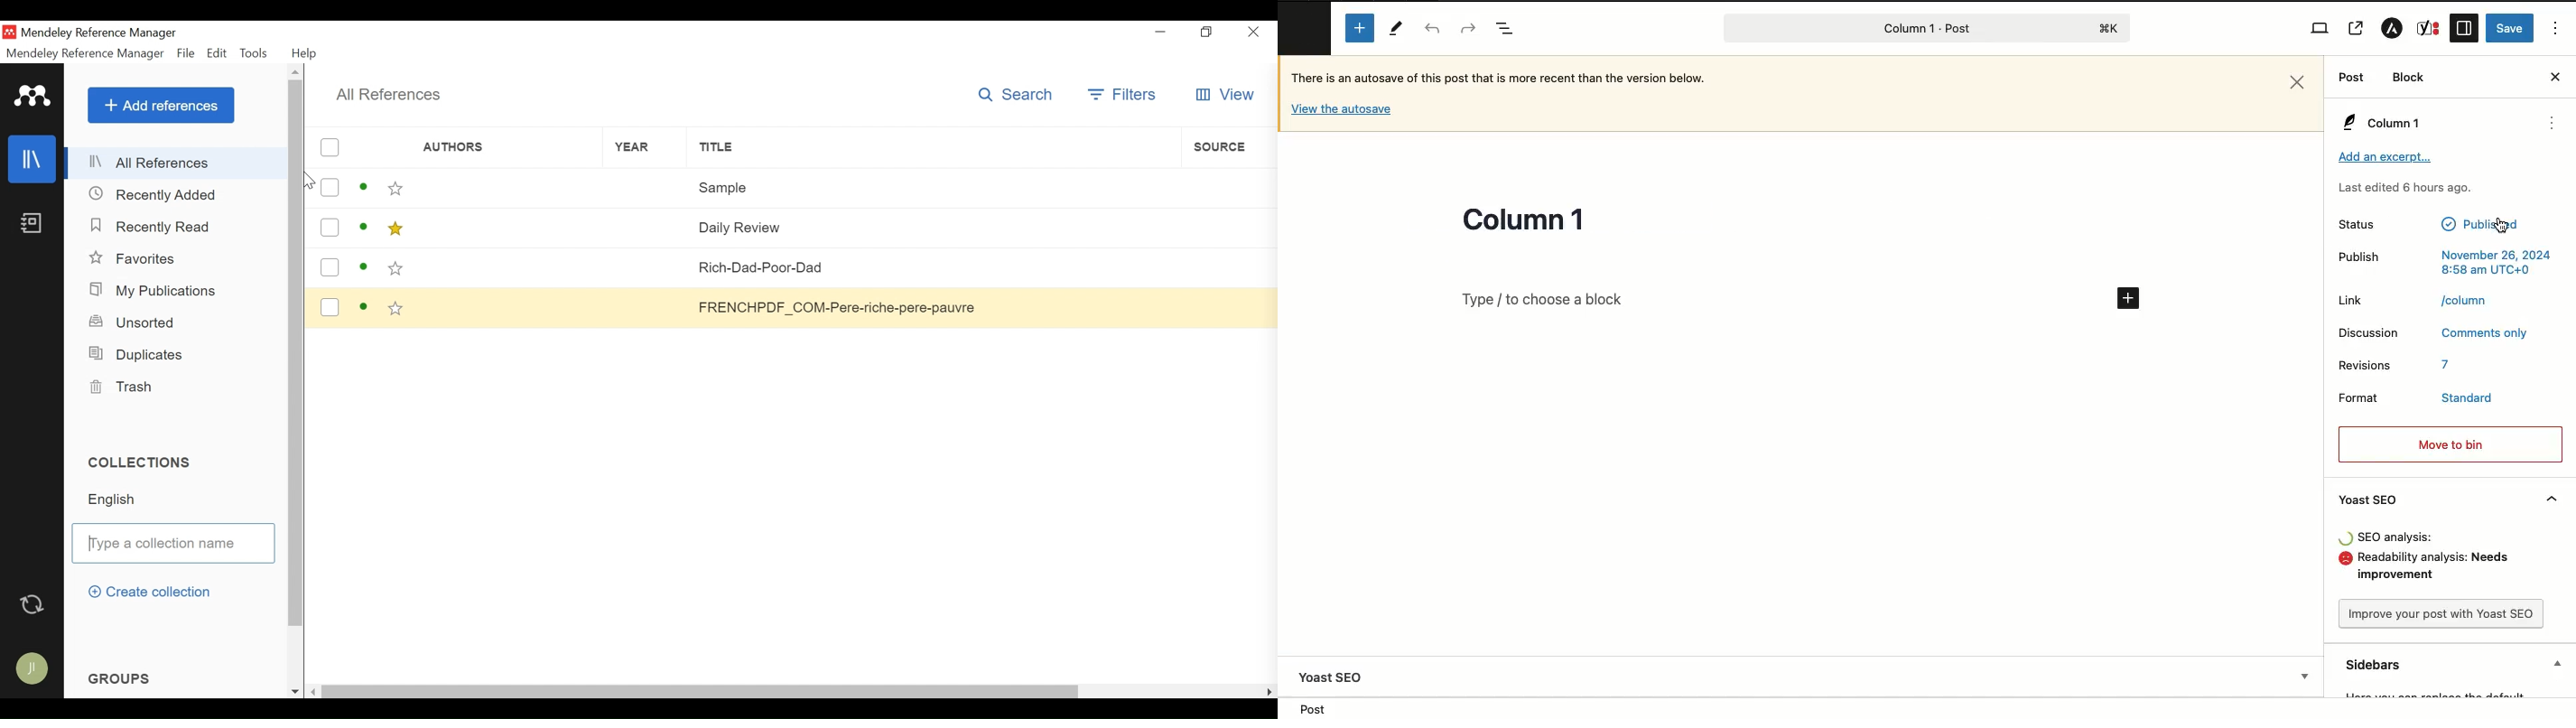 Image resolution: width=2576 pixels, height=728 pixels. I want to click on Tools, so click(256, 53).